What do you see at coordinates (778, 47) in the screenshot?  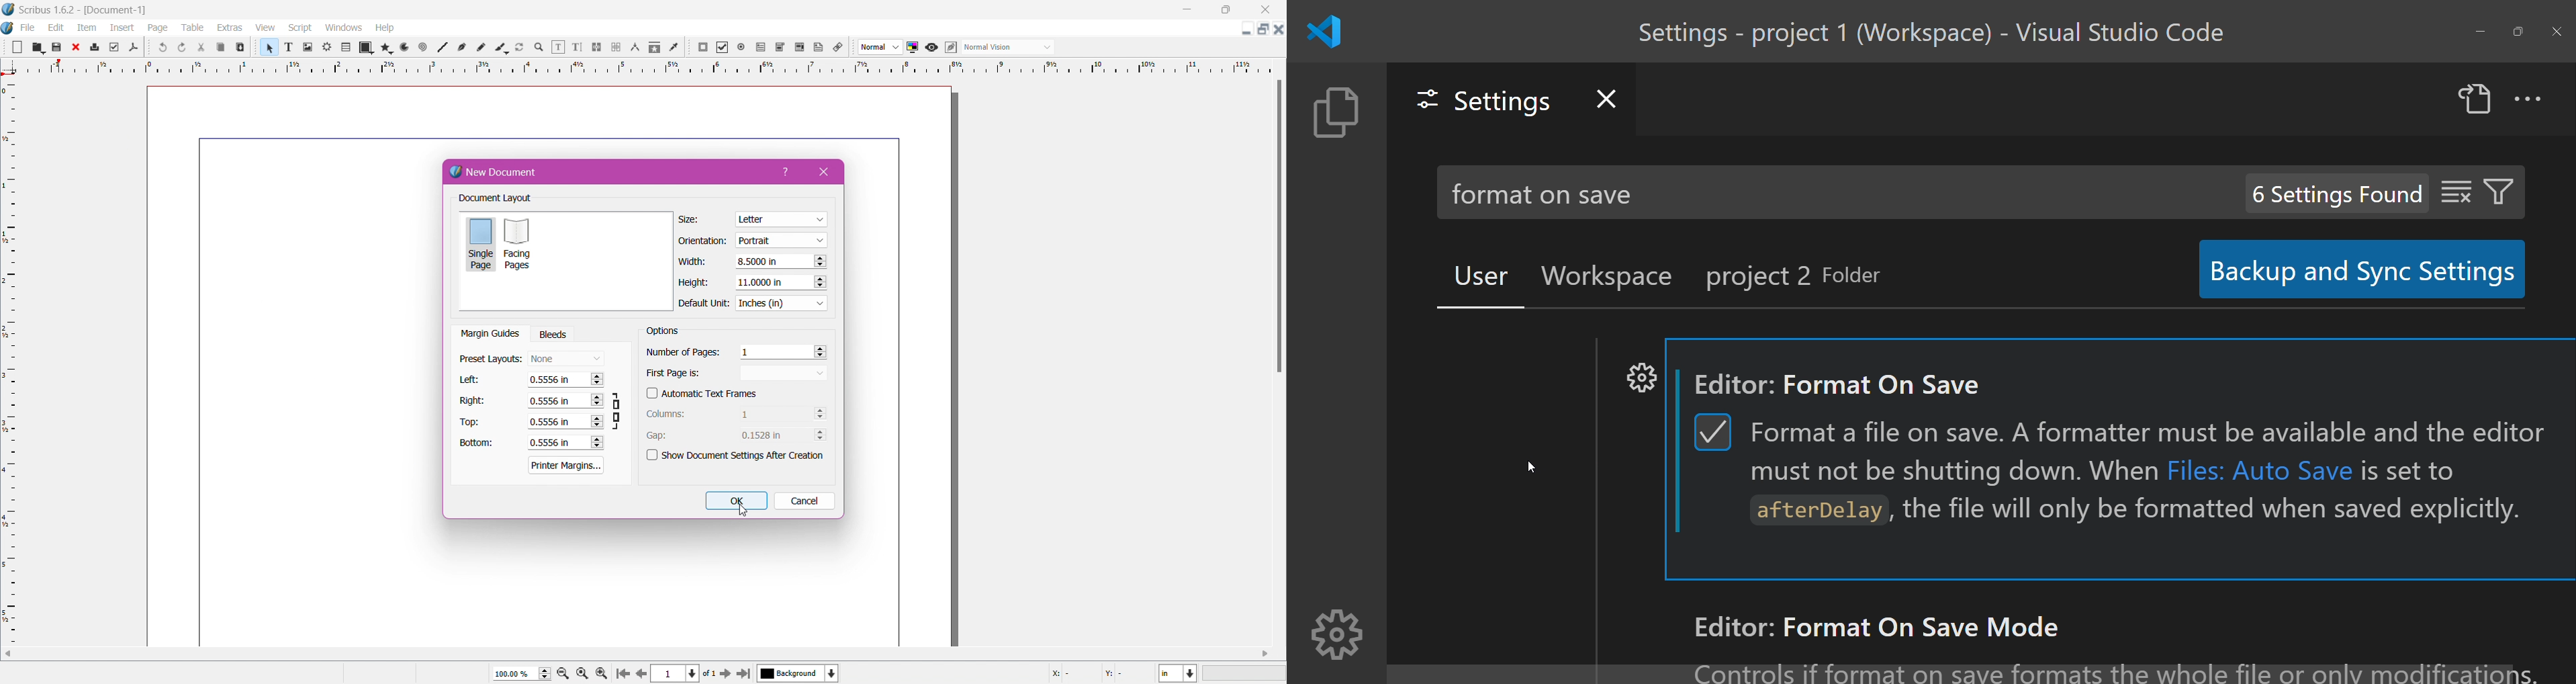 I see `icon` at bounding box center [778, 47].